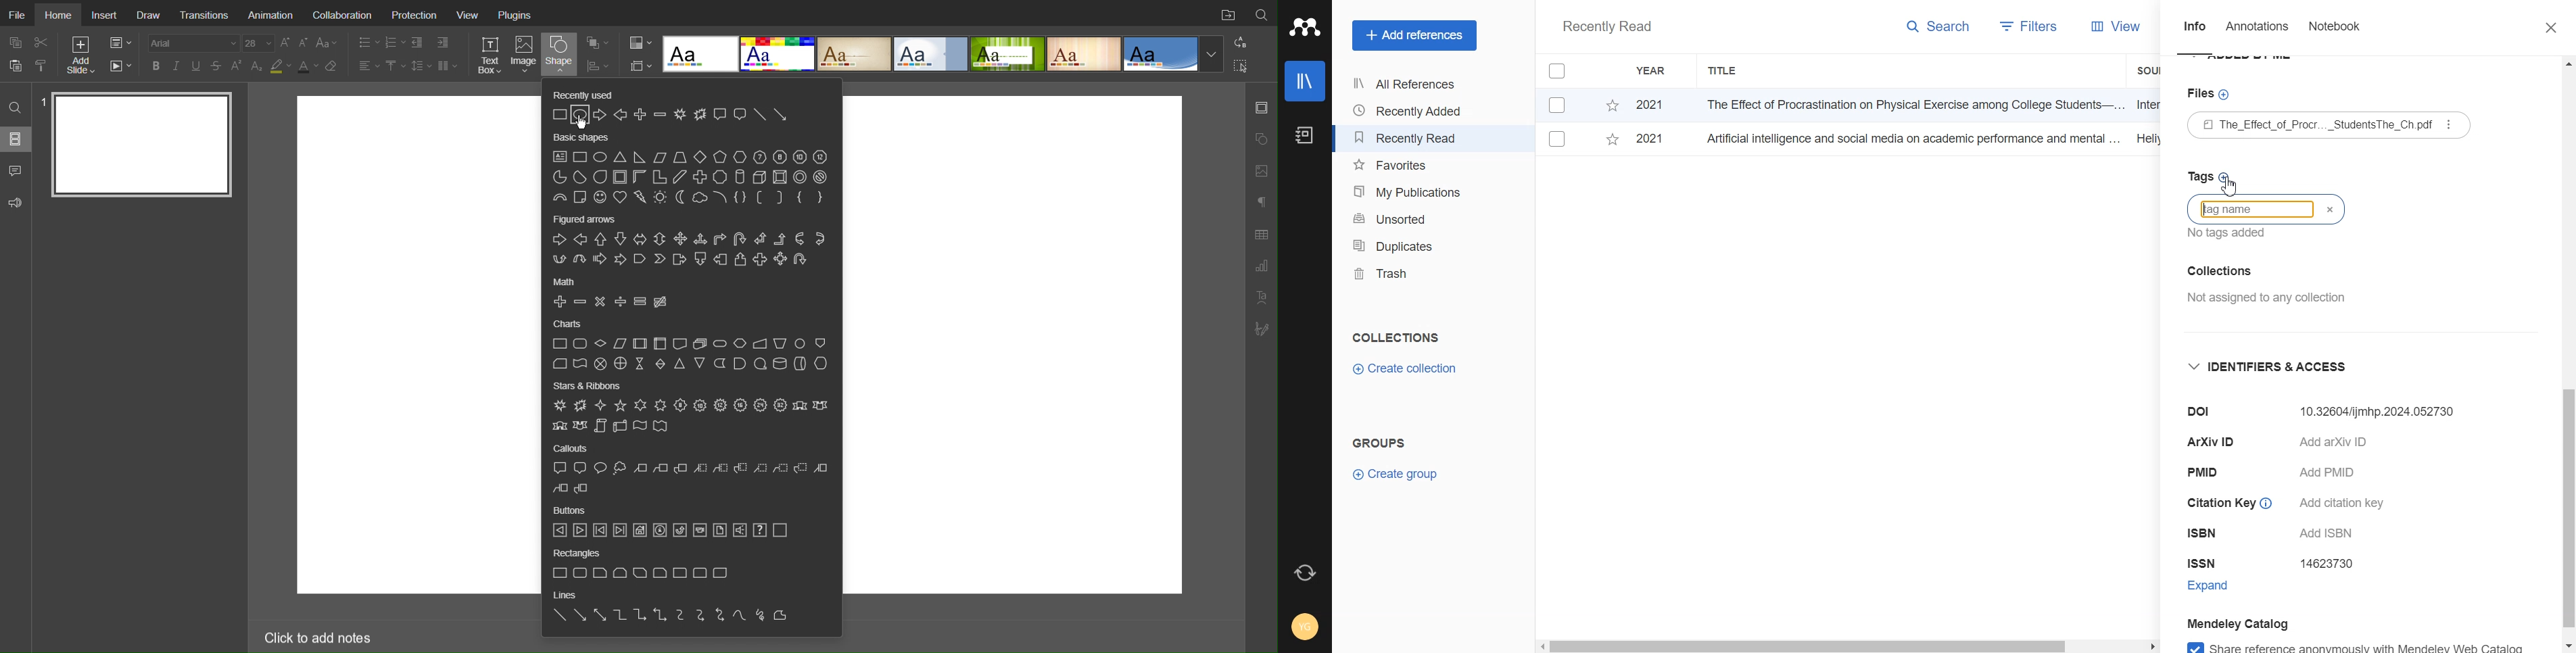  What do you see at coordinates (1911, 138) in the screenshot?
I see `Artificial intelligence and social media on academic performance and mental ...` at bounding box center [1911, 138].